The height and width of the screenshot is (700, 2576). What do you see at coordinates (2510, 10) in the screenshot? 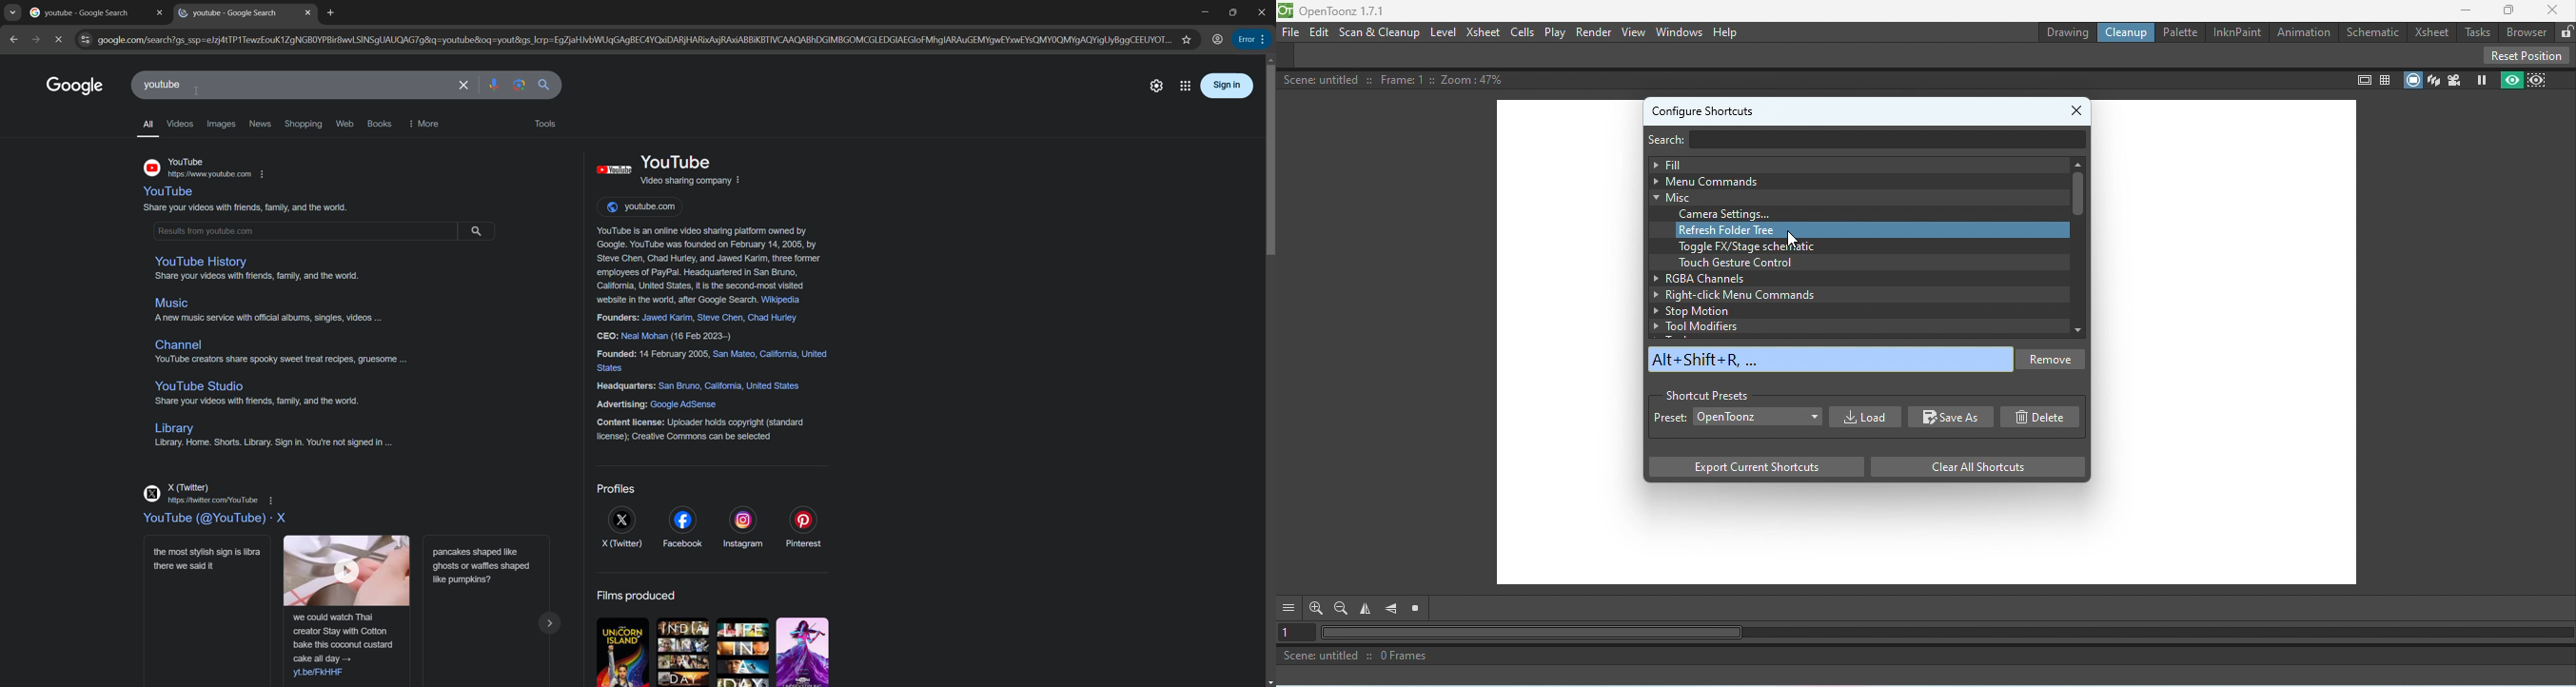
I see `Maximize` at bounding box center [2510, 10].